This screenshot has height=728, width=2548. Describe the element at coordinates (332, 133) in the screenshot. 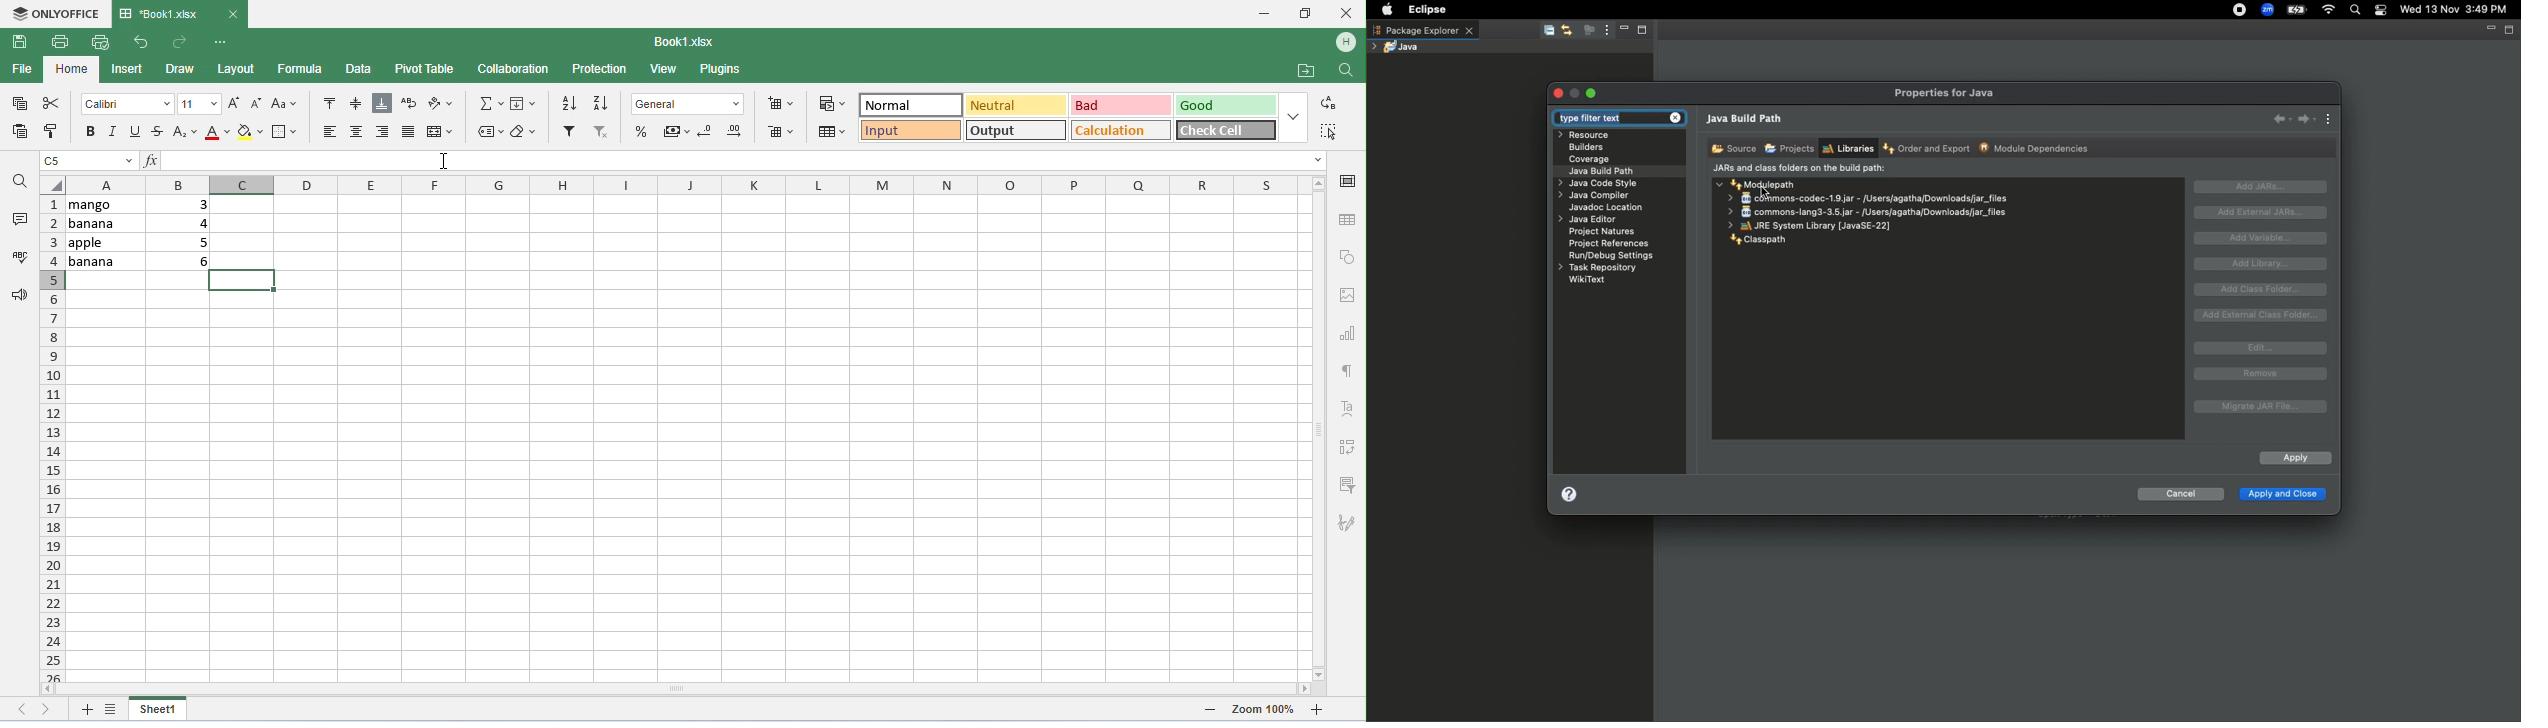

I see `align left` at that location.